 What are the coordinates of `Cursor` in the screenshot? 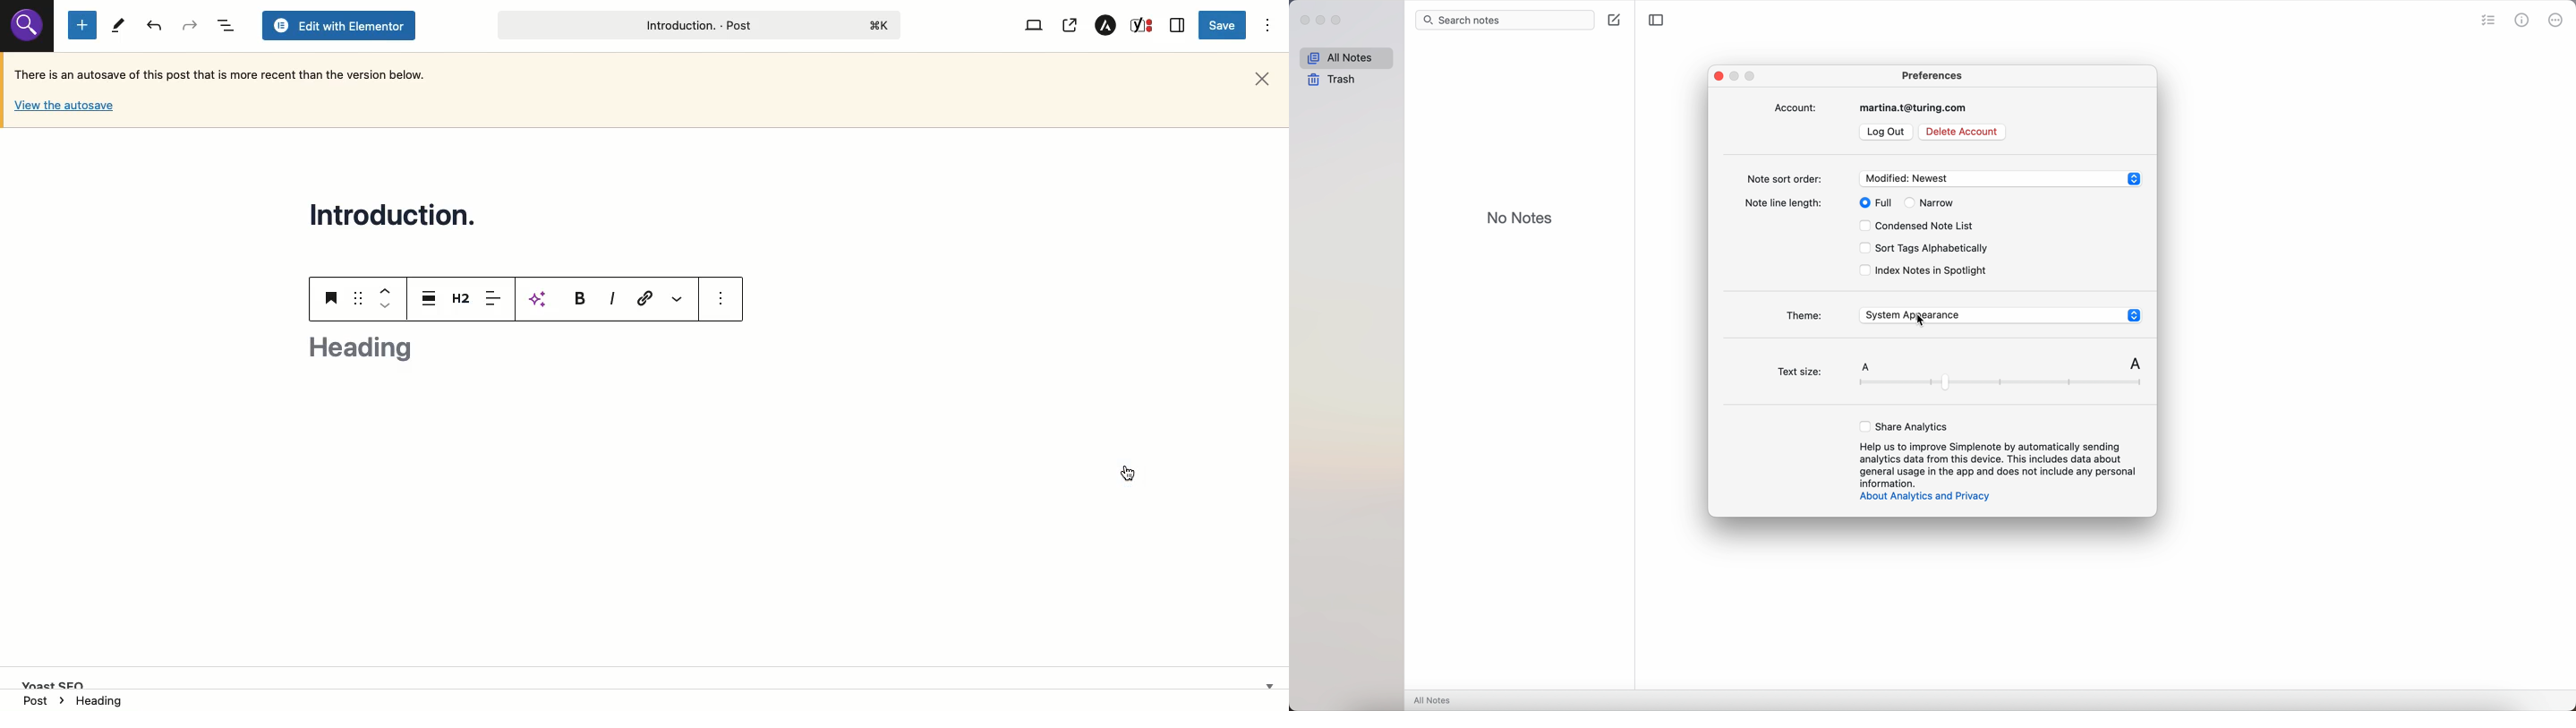 It's located at (1923, 323).